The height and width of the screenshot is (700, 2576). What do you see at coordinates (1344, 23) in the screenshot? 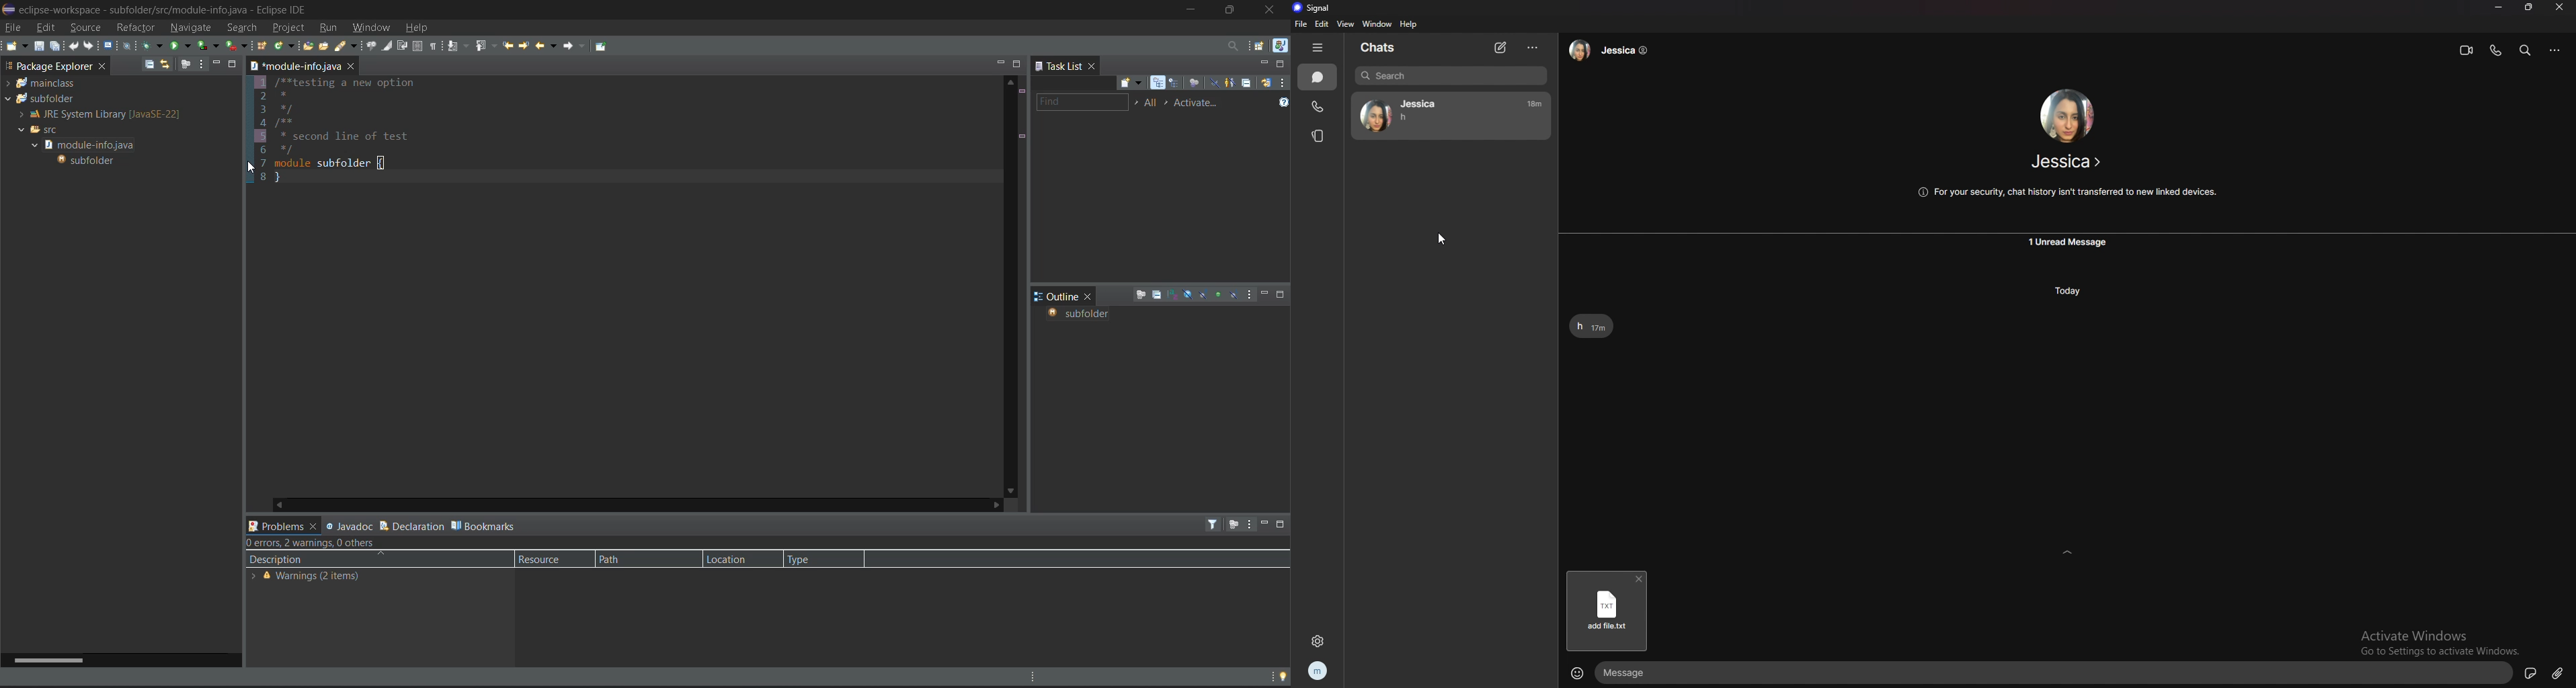
I see `view` at bounding box center [1344, 23].